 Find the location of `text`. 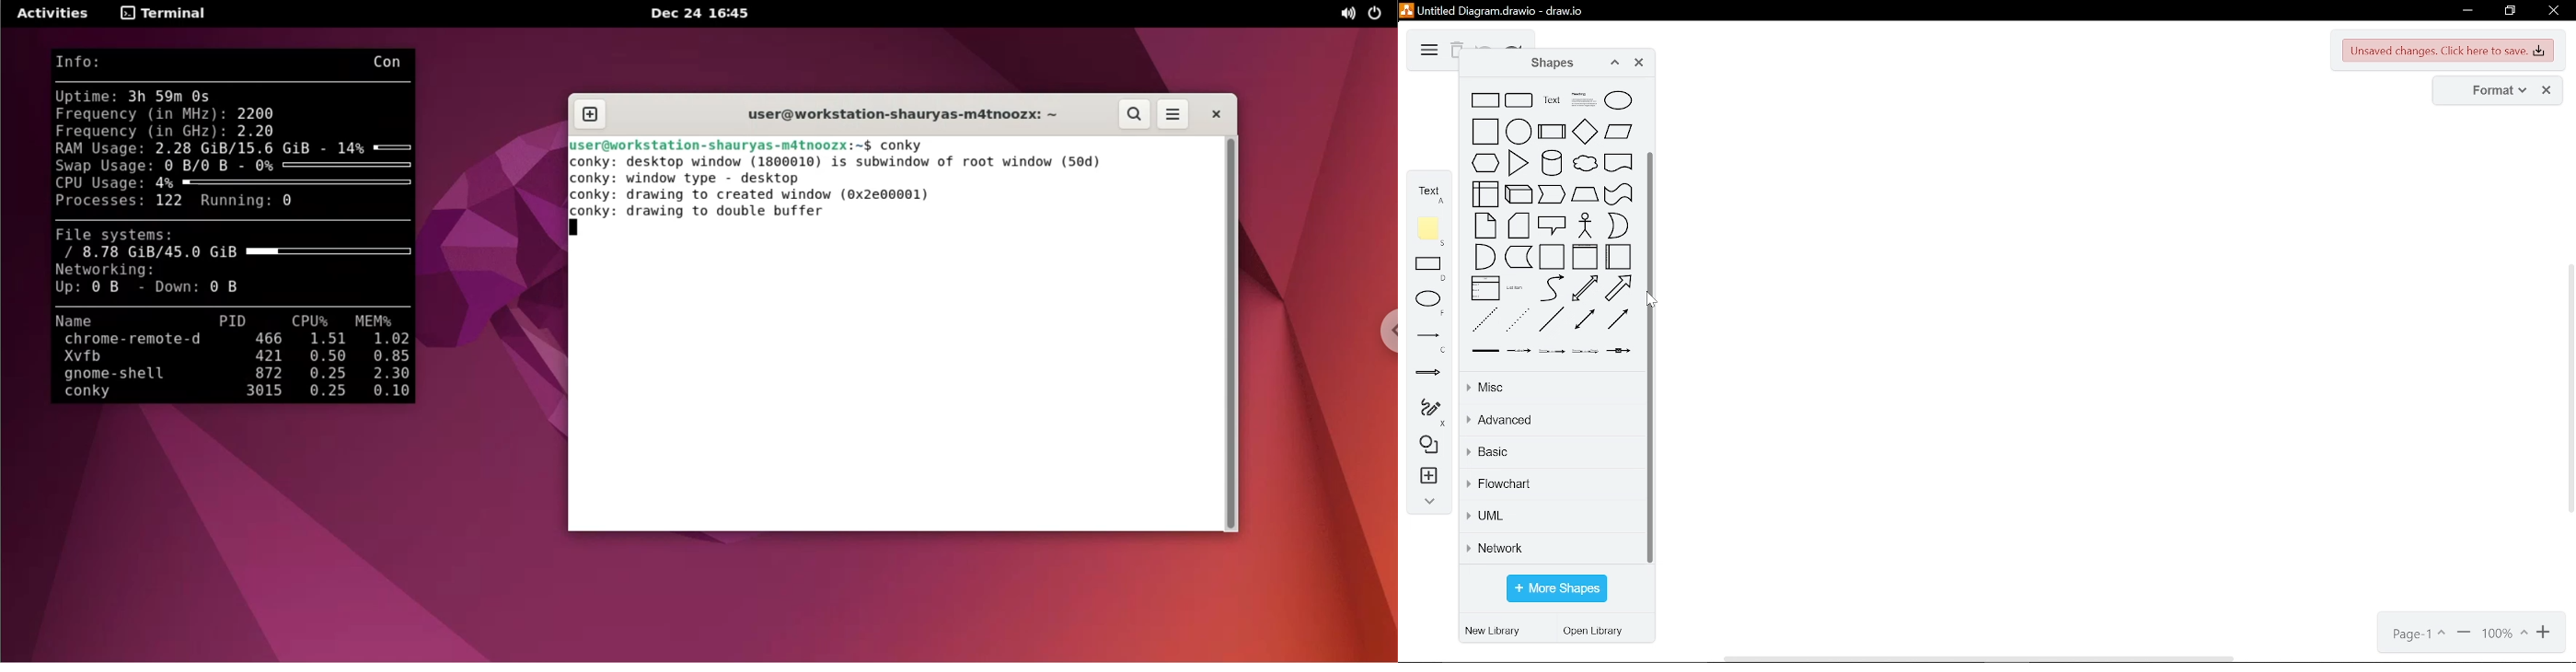

text is located at coordinates (1429, 192).